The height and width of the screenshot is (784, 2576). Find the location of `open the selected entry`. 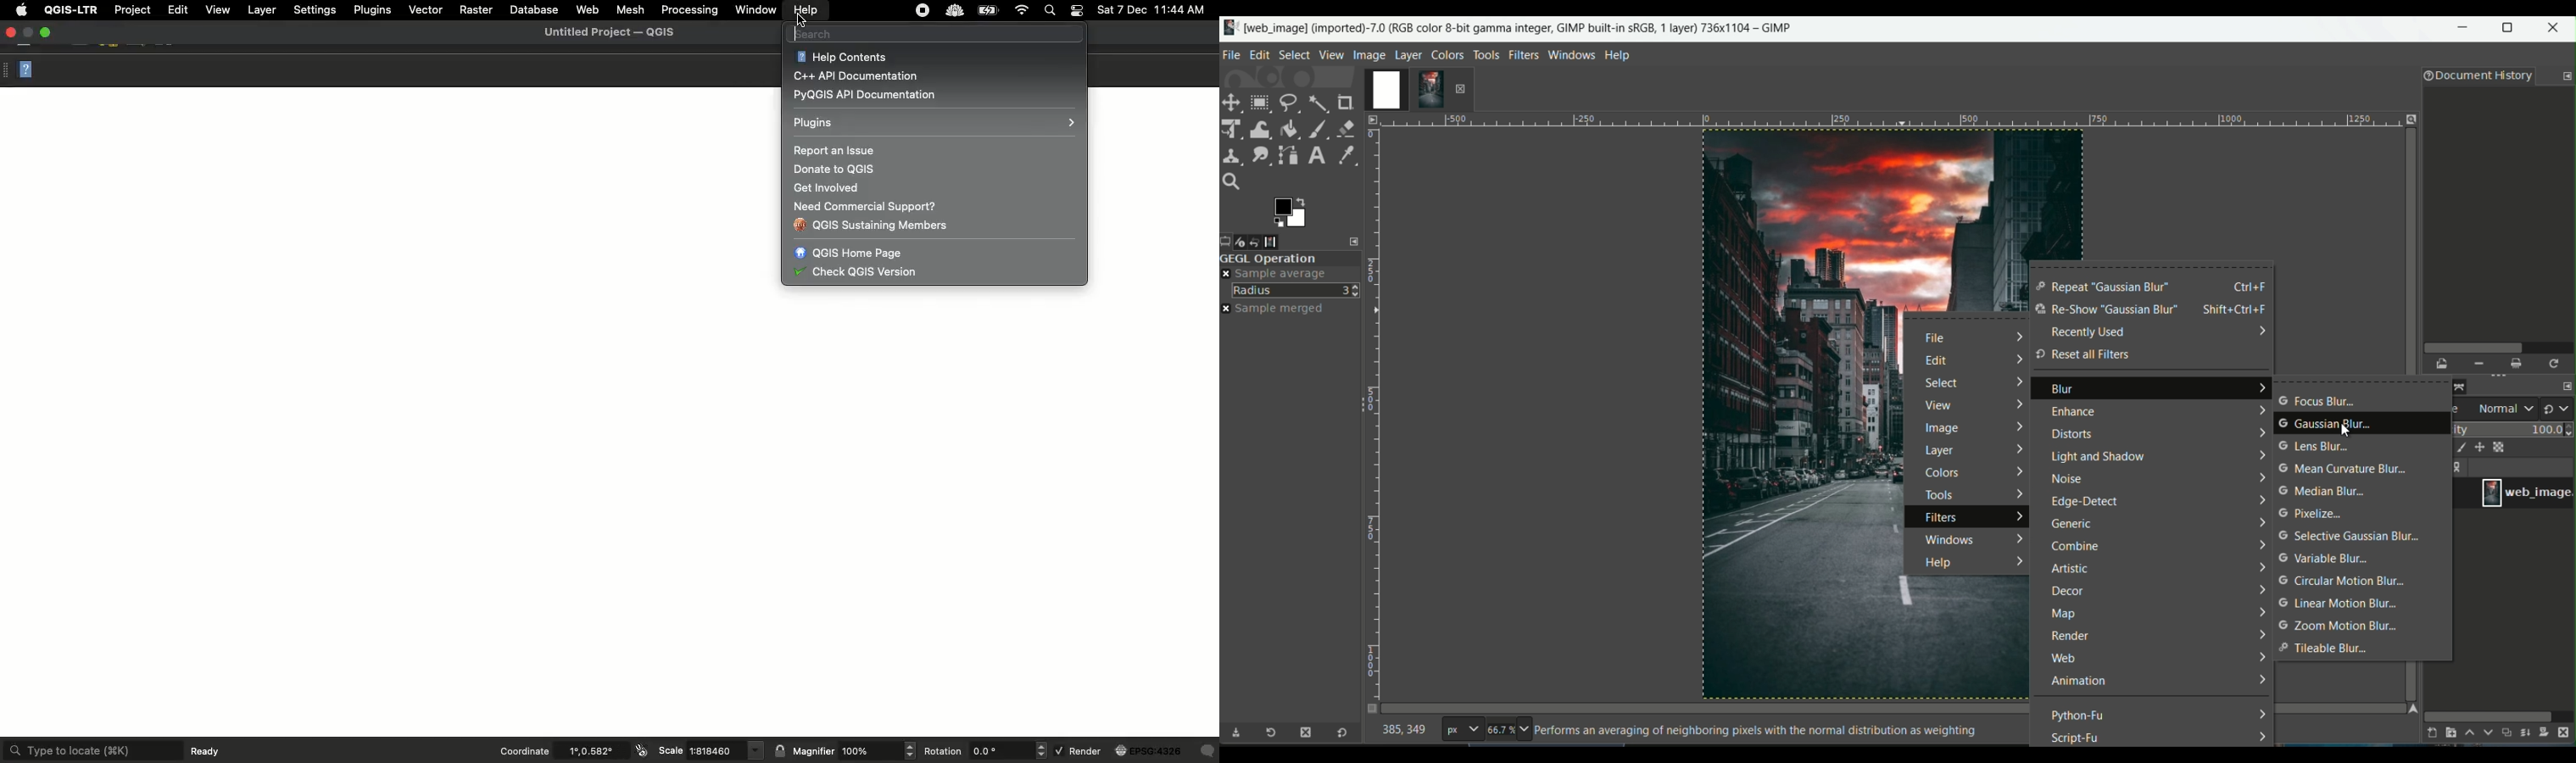

open the selected entry is located at coordinates (2443, 365).